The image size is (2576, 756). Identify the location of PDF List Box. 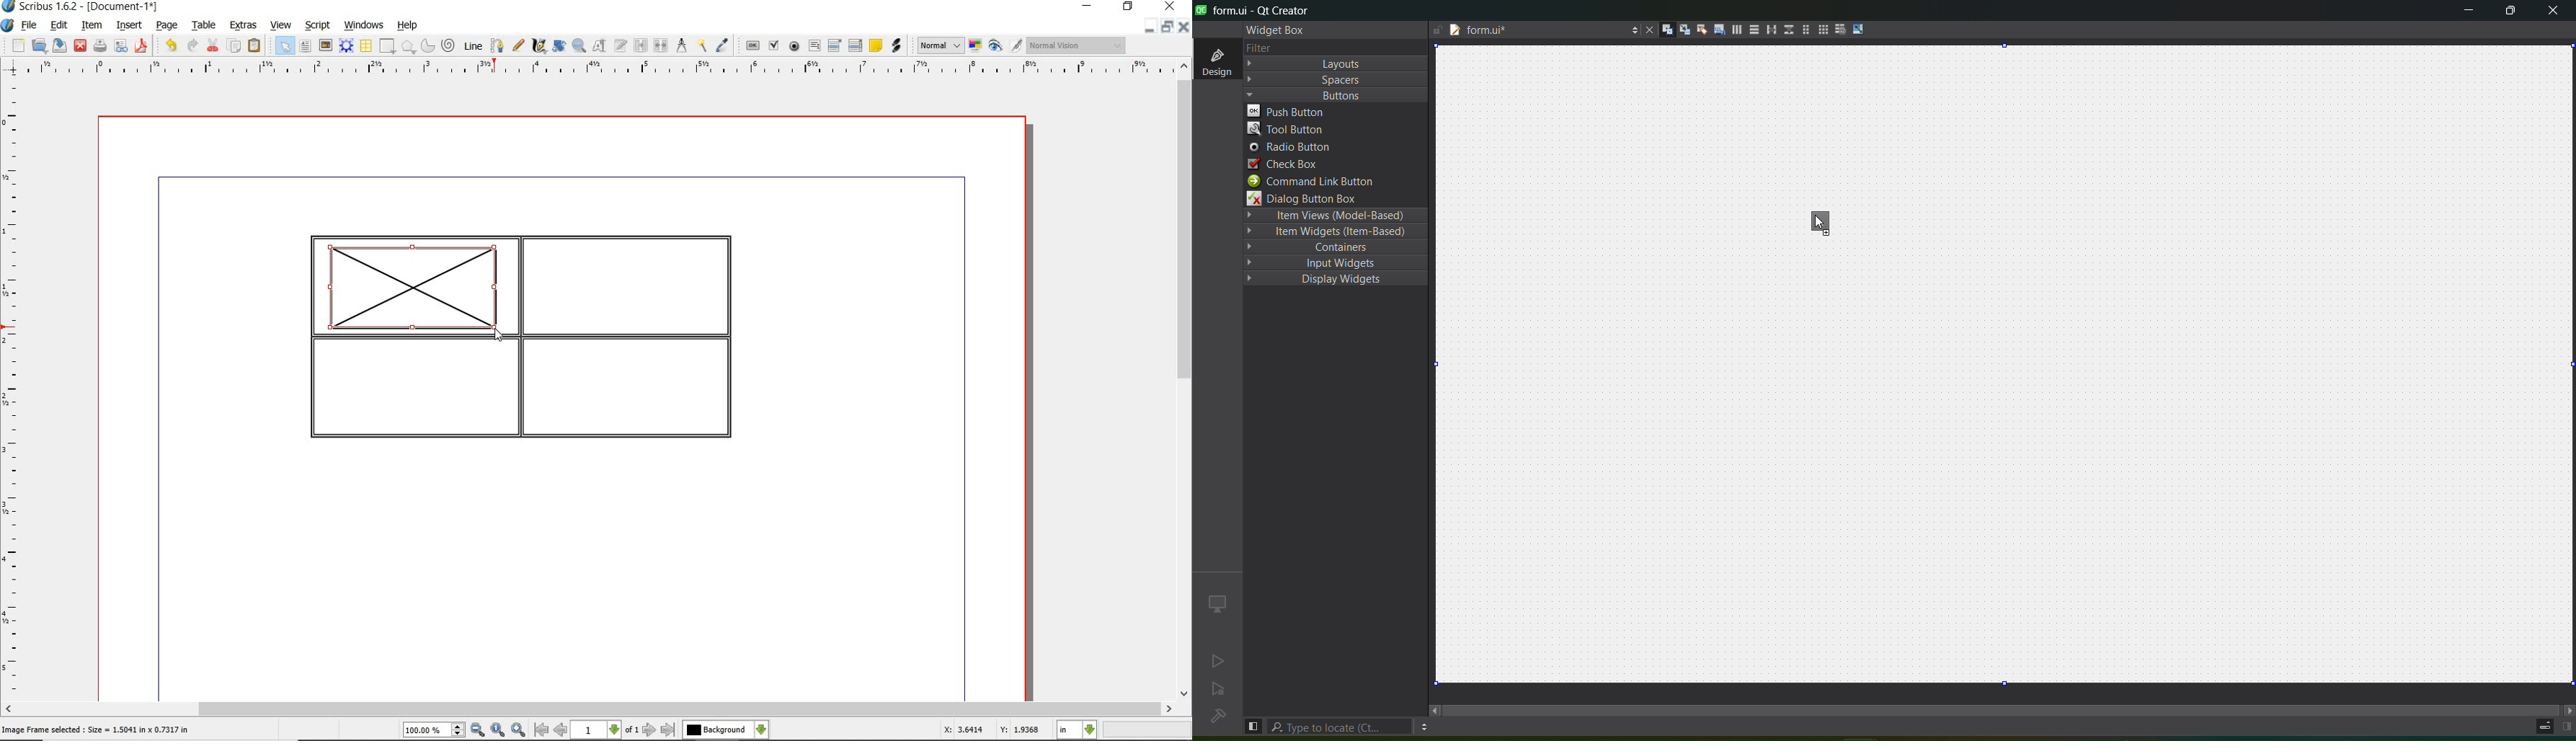
(855, 45).